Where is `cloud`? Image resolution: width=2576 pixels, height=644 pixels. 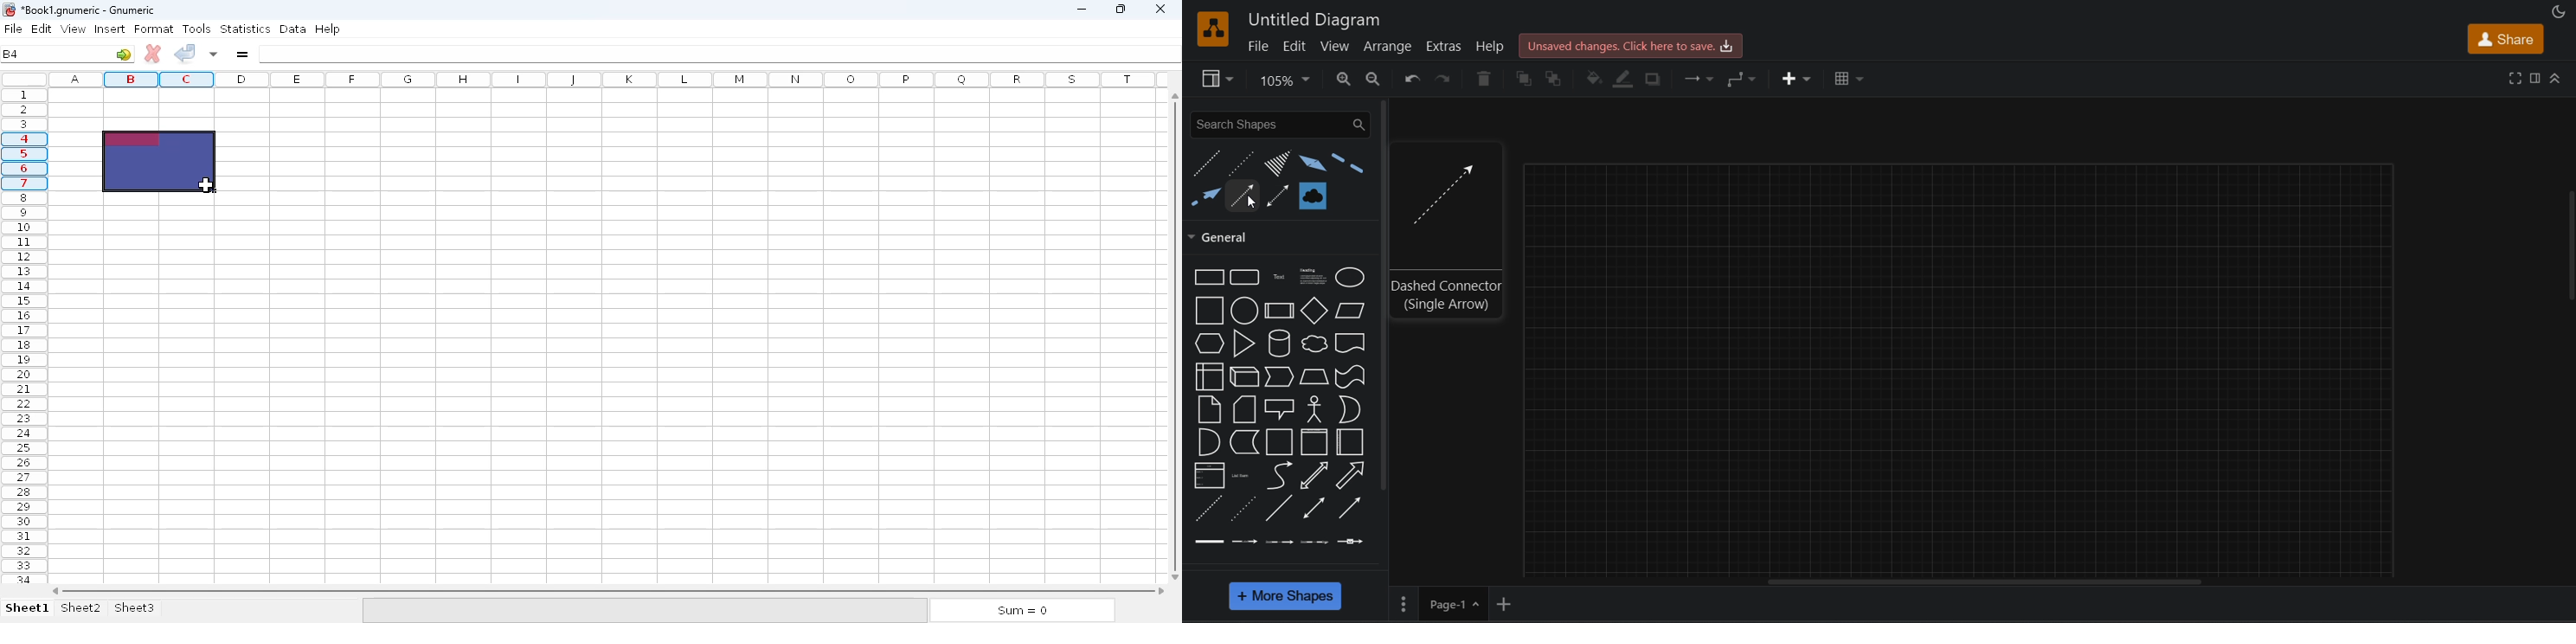
cloud is located at coordinates (1313, 343).